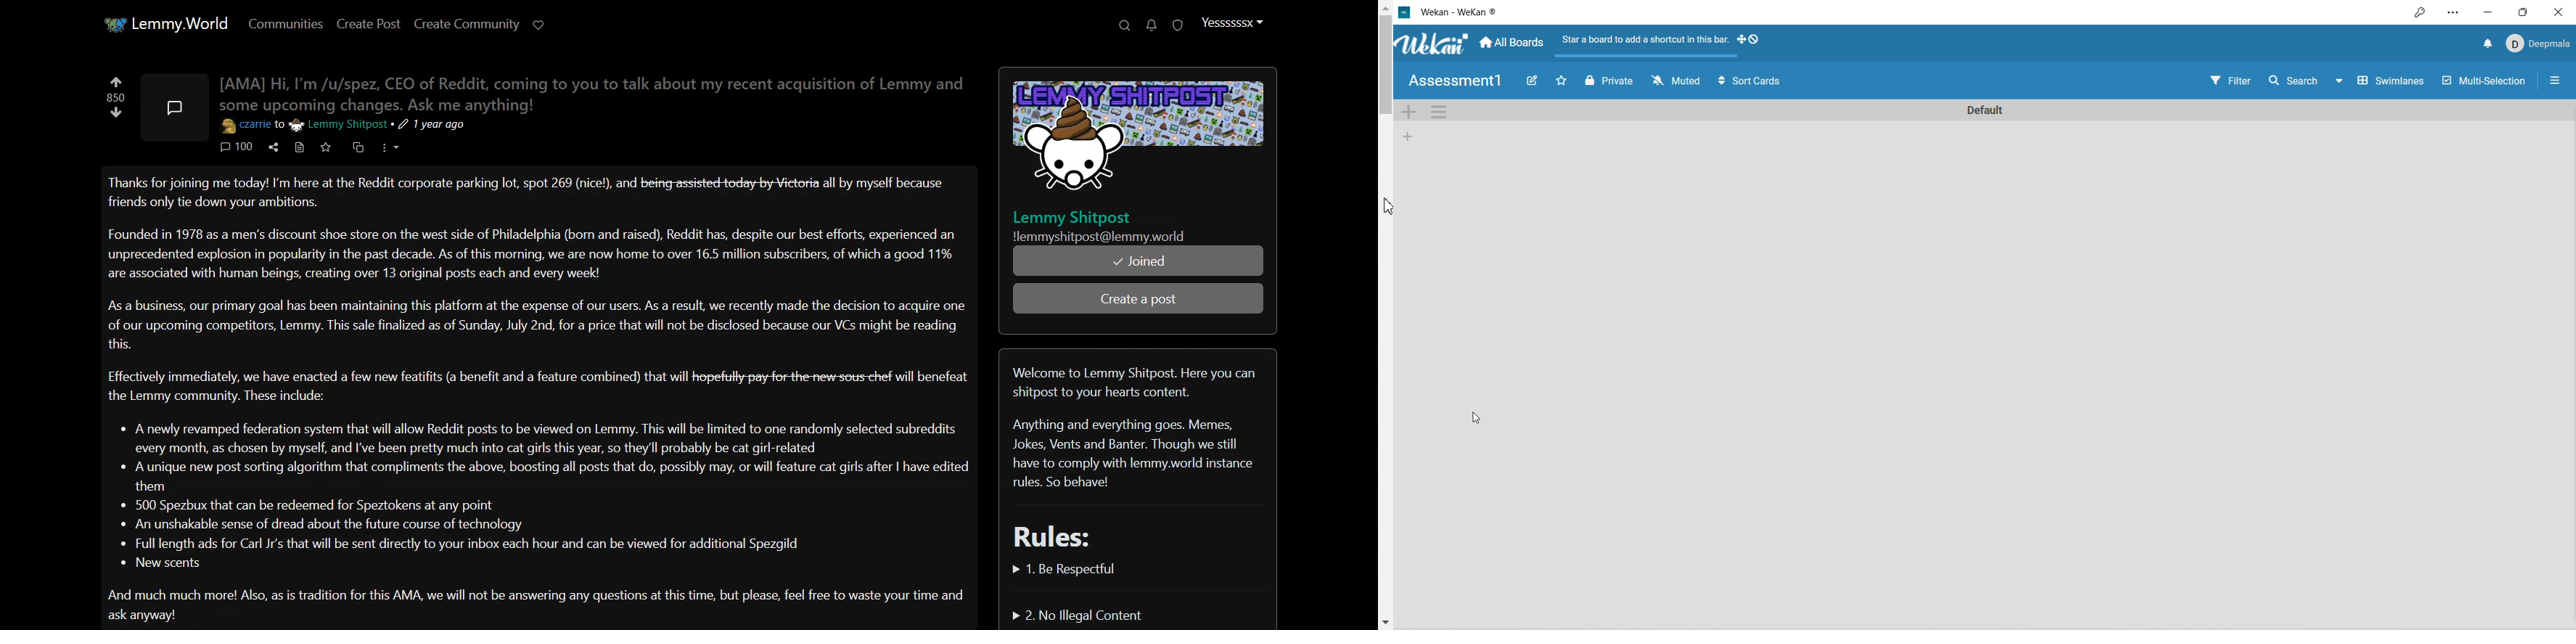  What do you see at coordinates (357, 147) in the screenshot?
I see `Cross-post` at bounding box center [357, 147].